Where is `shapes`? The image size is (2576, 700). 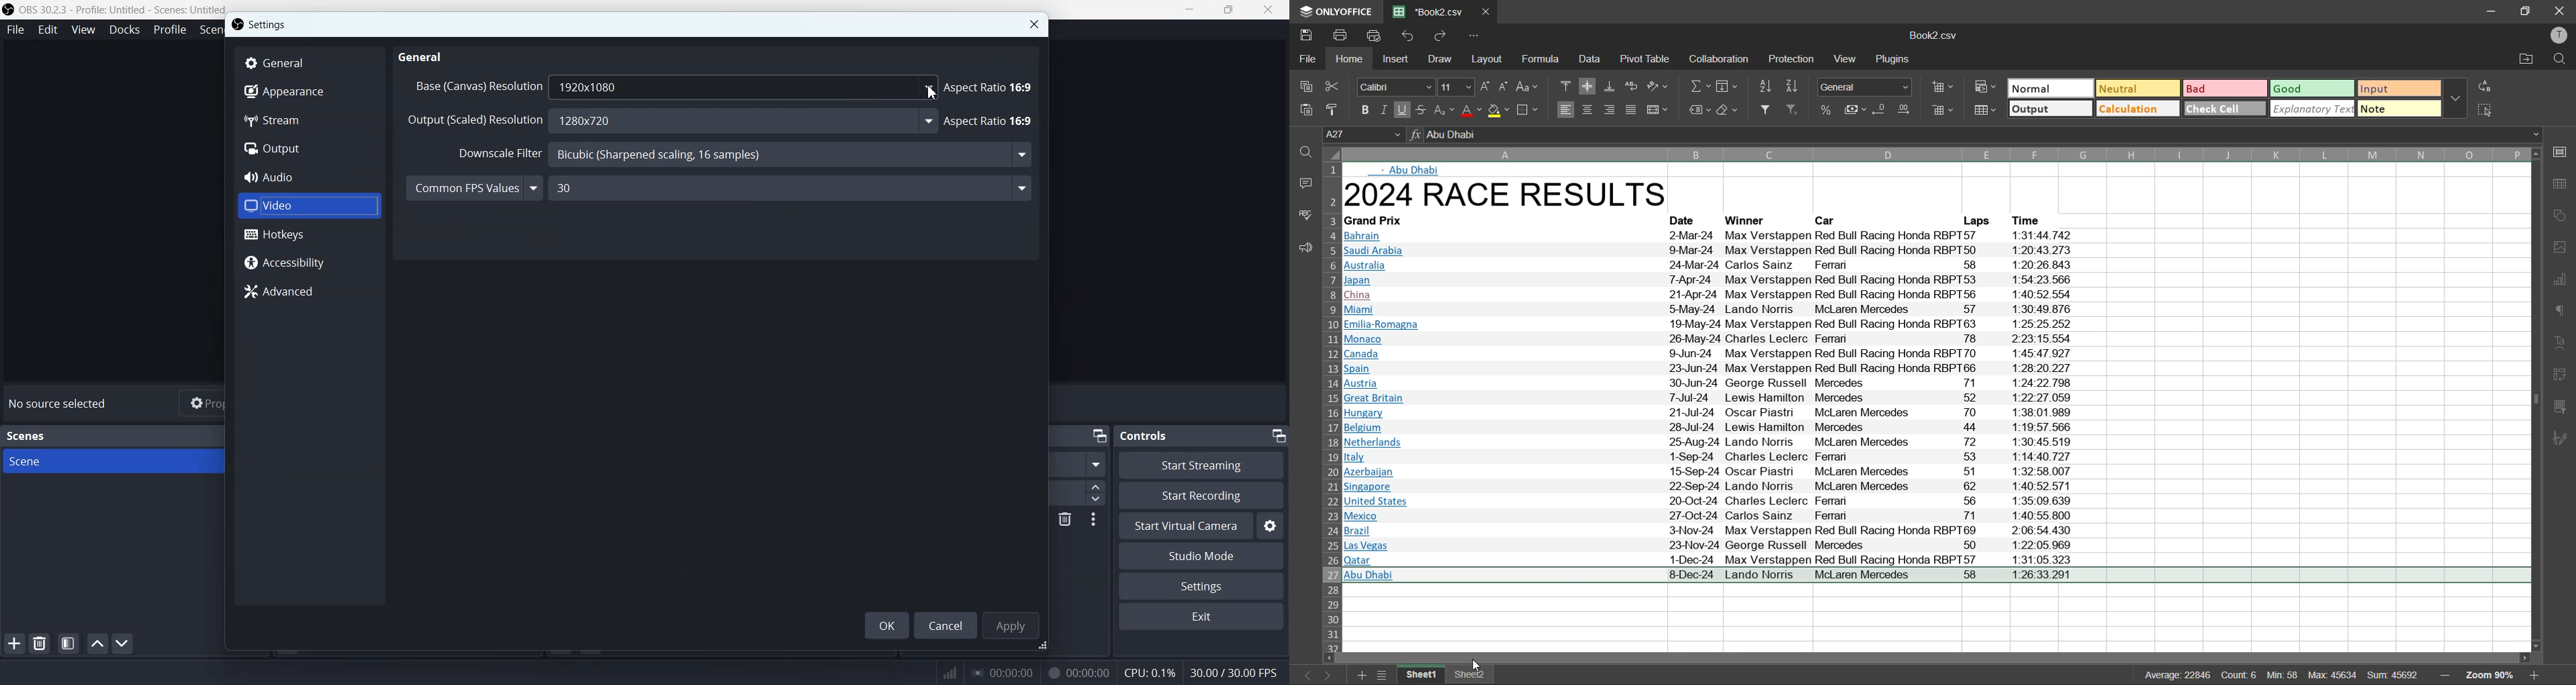
shapes is located at coordinates (2561, 216).